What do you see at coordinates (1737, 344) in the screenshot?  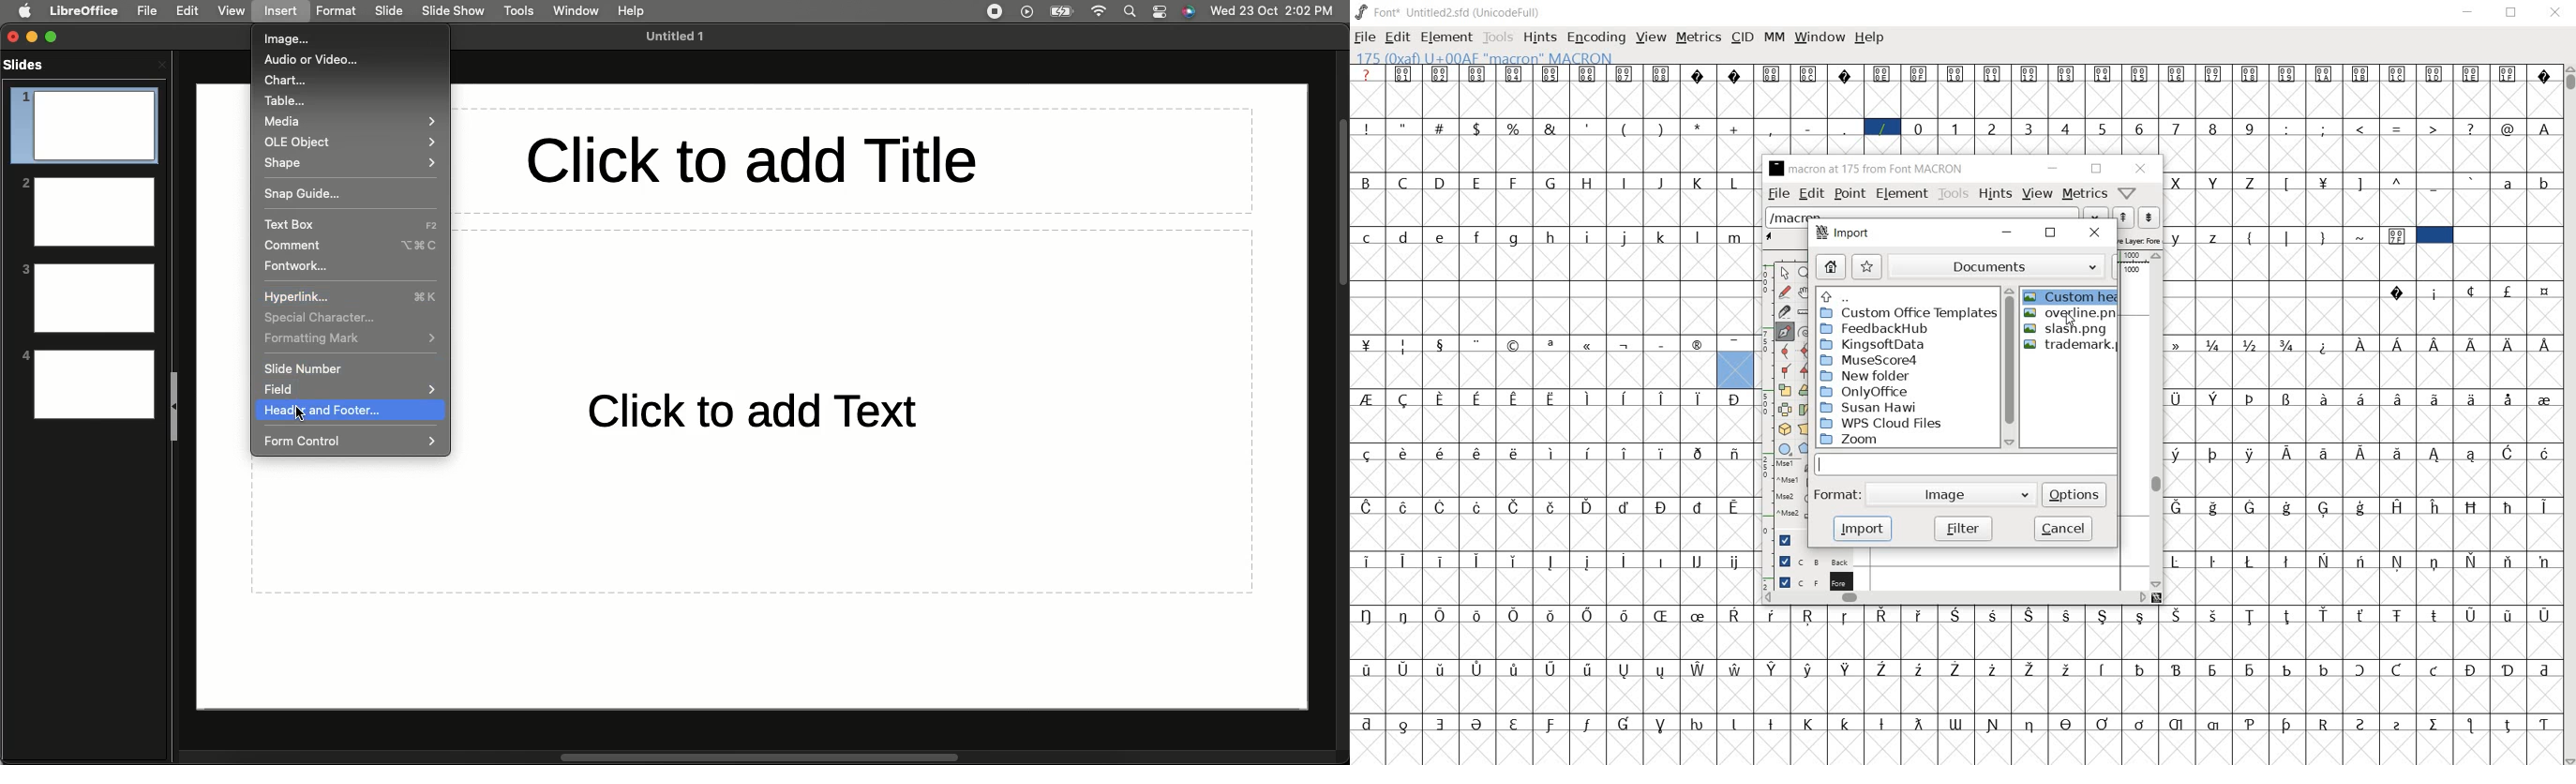 I see `Symbol` at bounding box center [1737, 344].